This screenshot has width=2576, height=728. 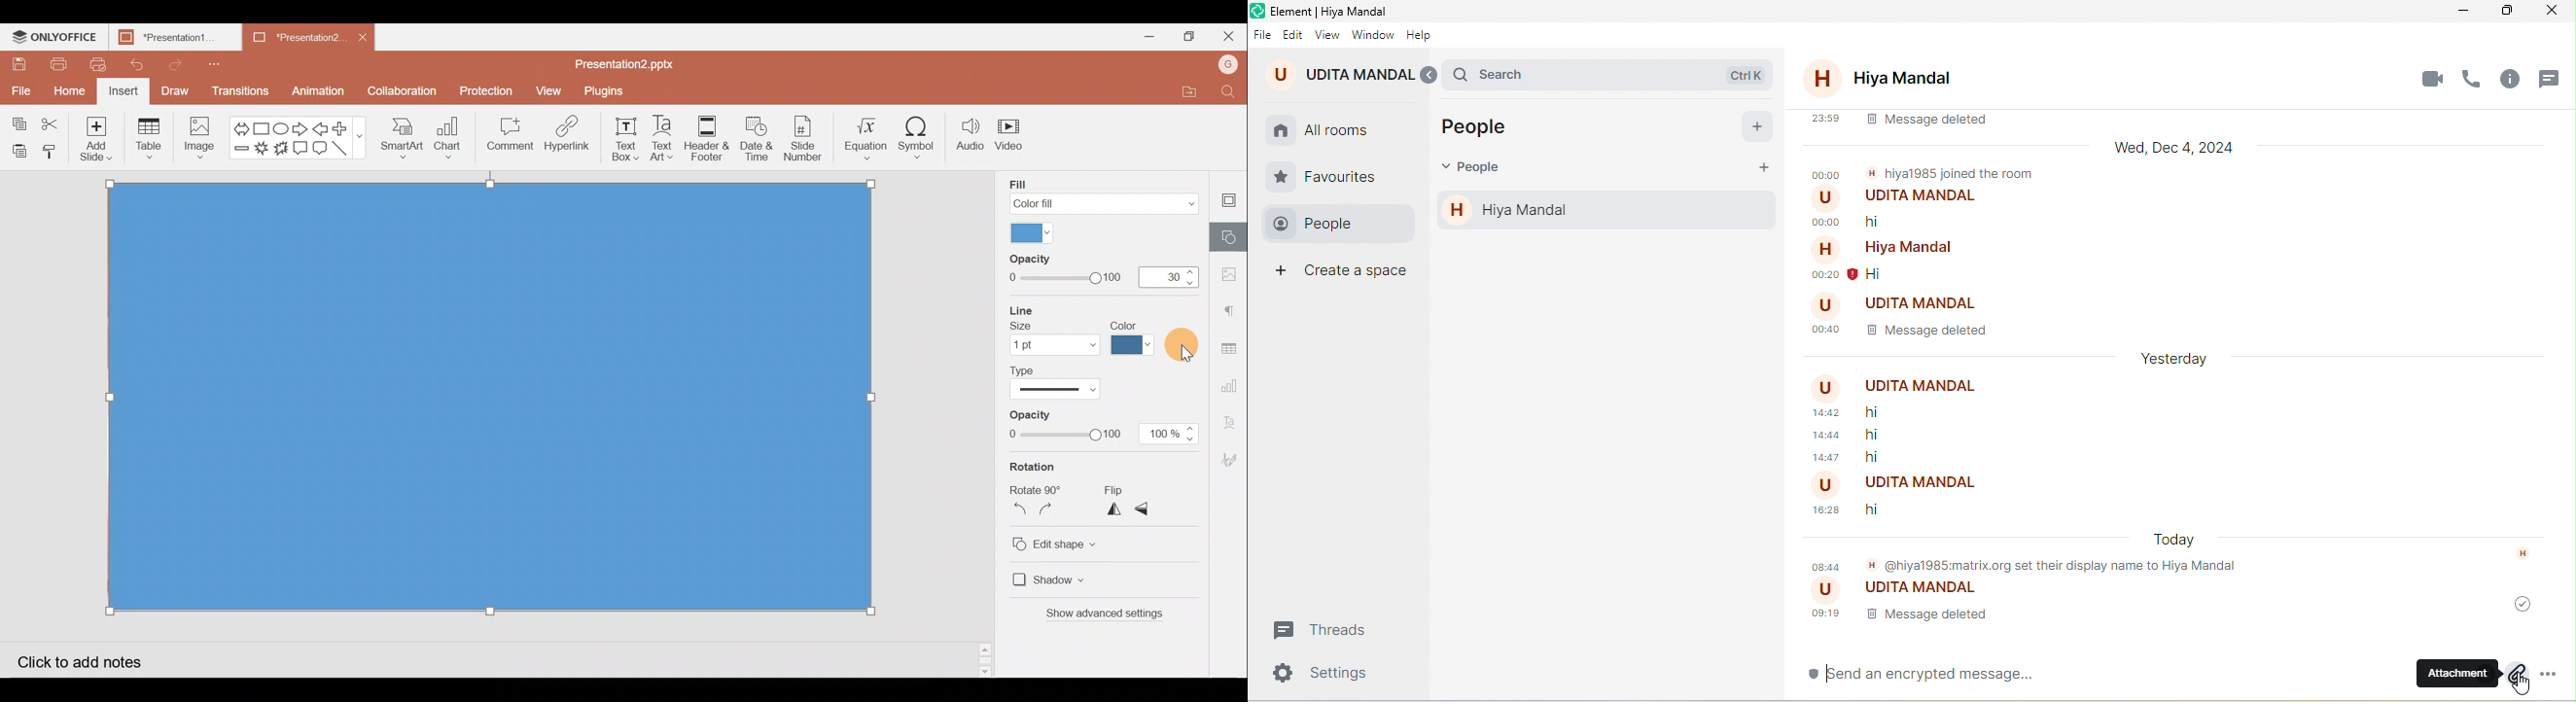 What do you see at coordinates (18, 118) in the screenshot?
I see `Copy` at bounding box center [18, 118].